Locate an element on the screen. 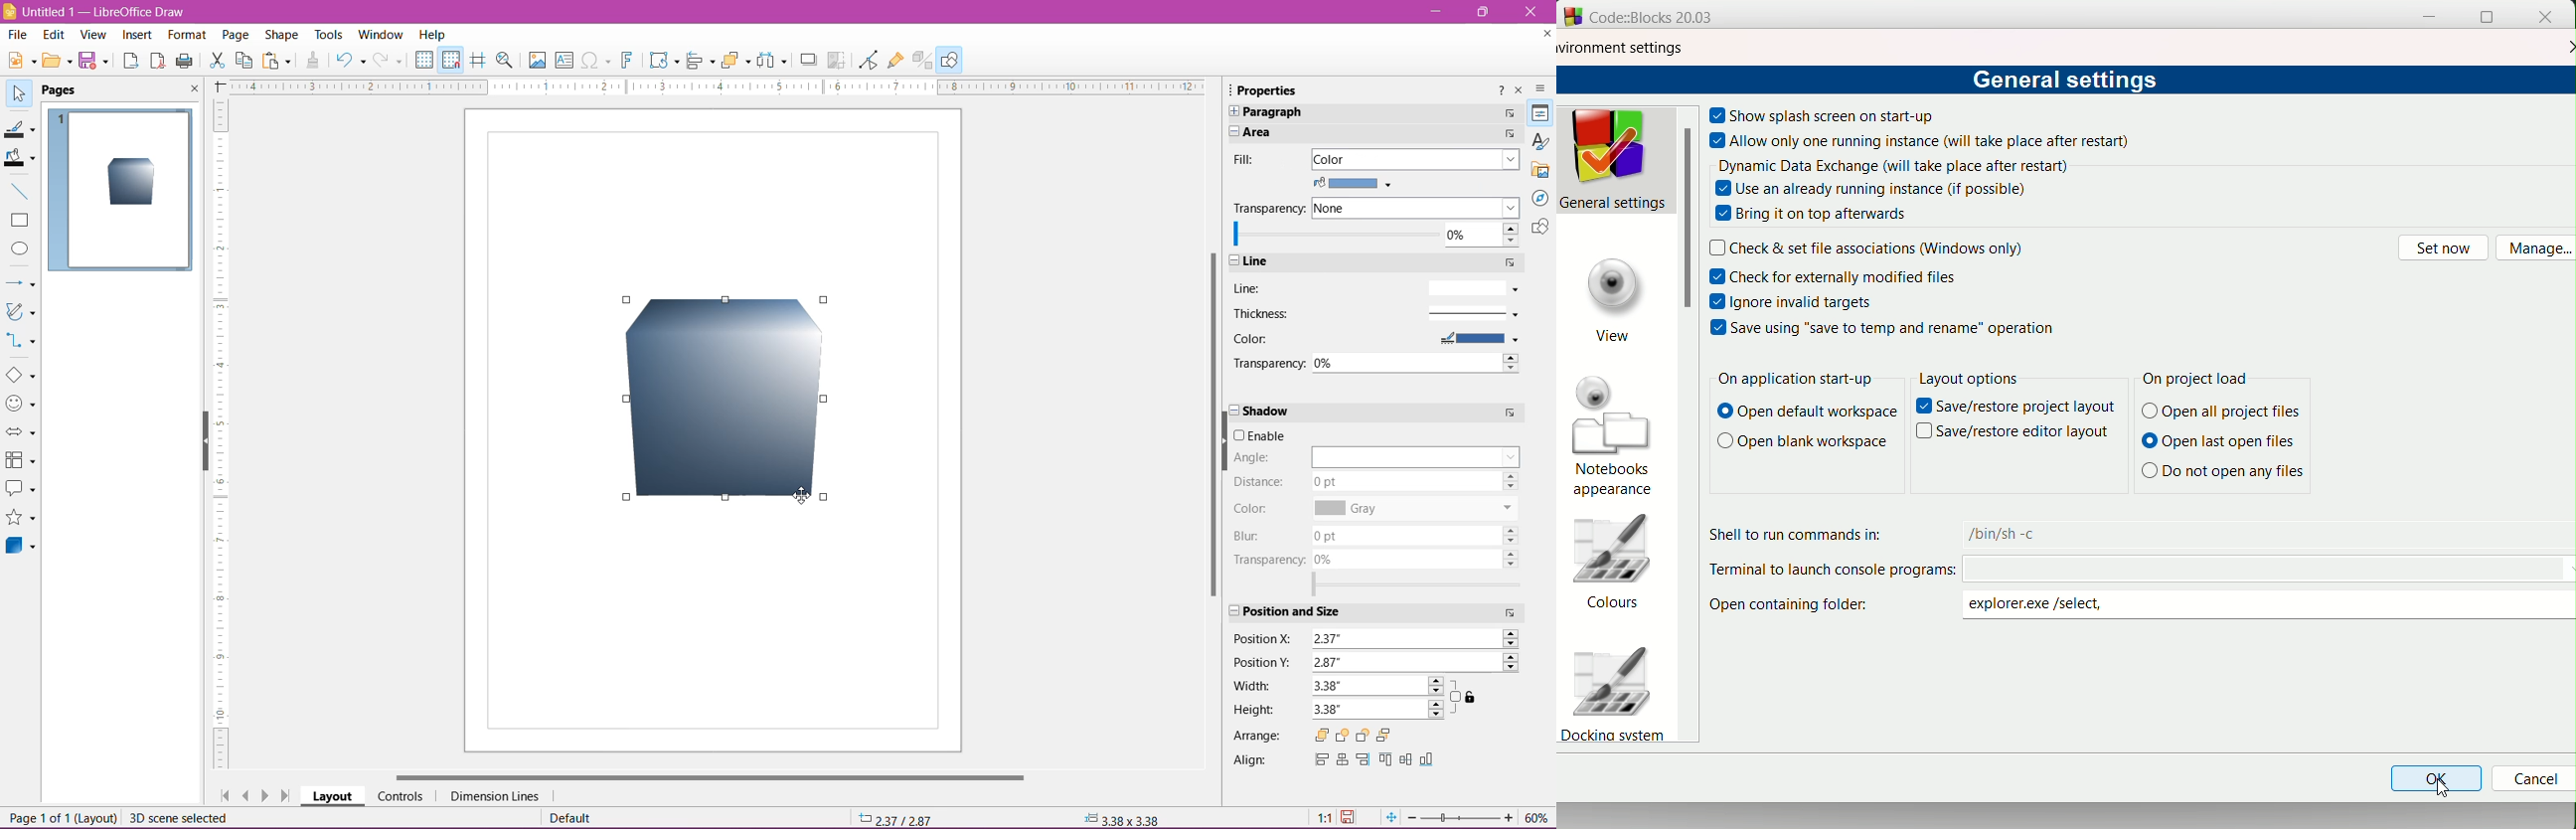  Cursor is located at coordinates (2443, 787).